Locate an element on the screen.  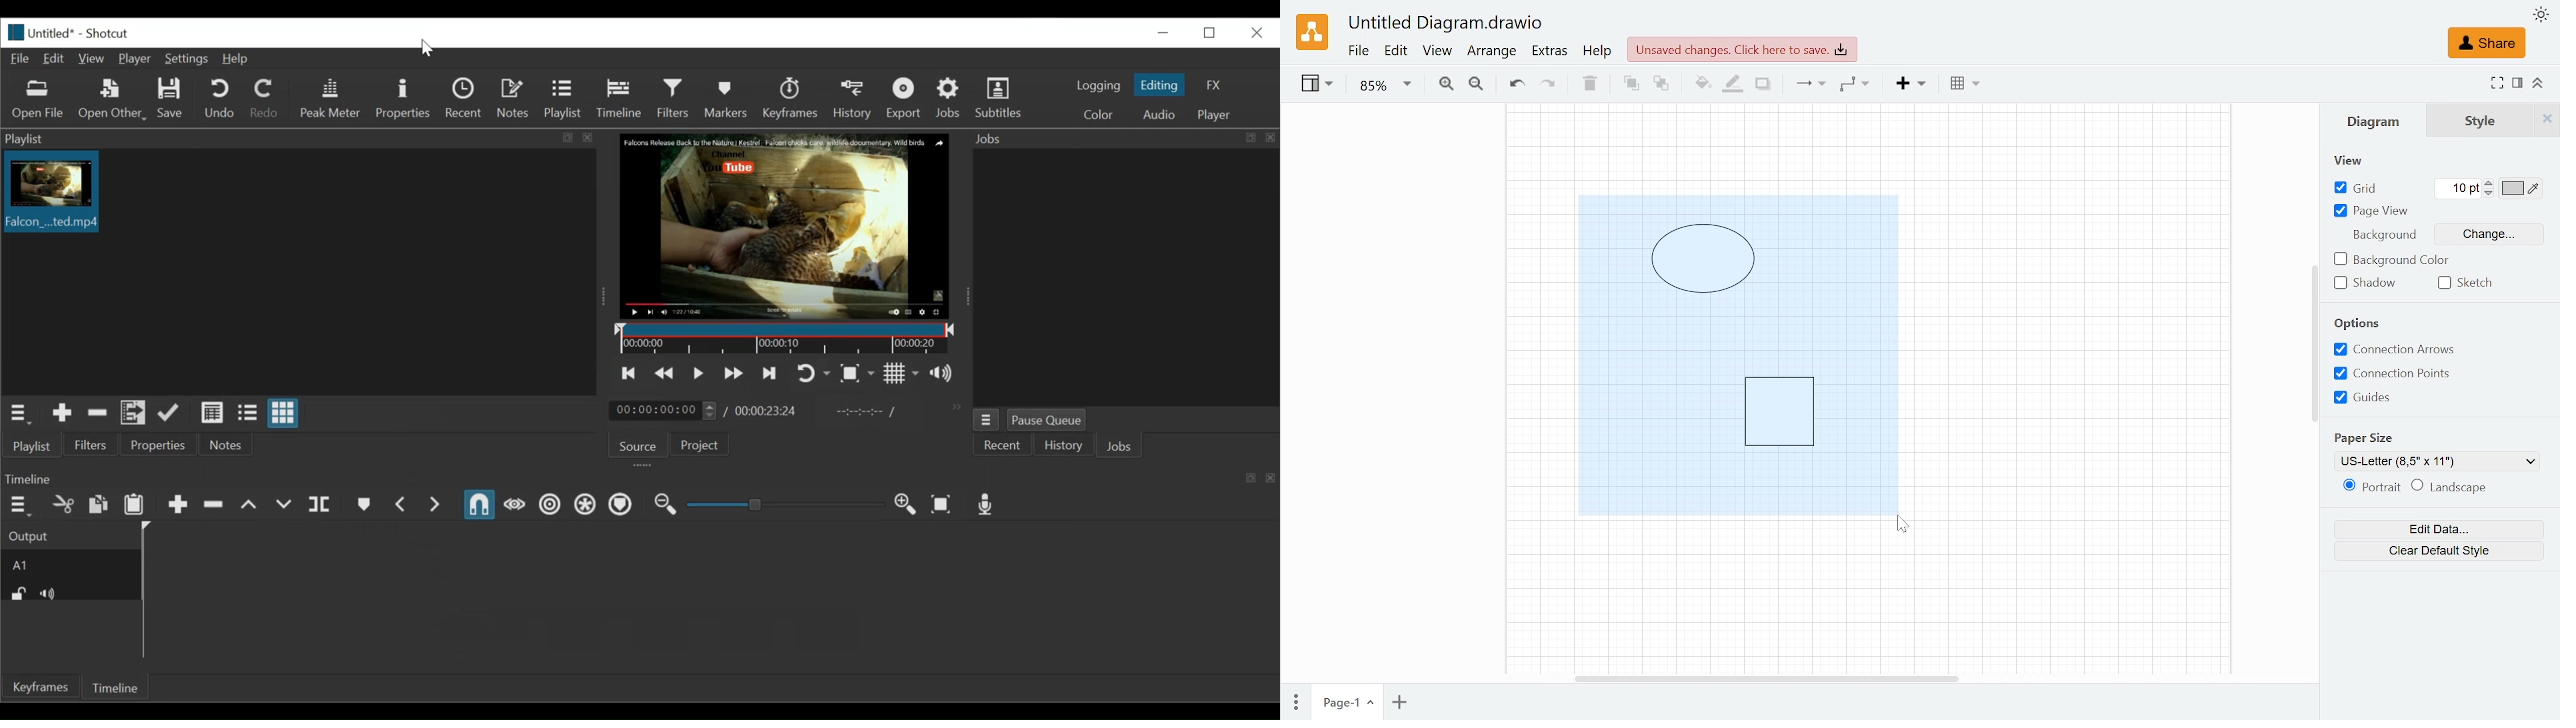
Play quickly backward is located at coordinates (665, 373).